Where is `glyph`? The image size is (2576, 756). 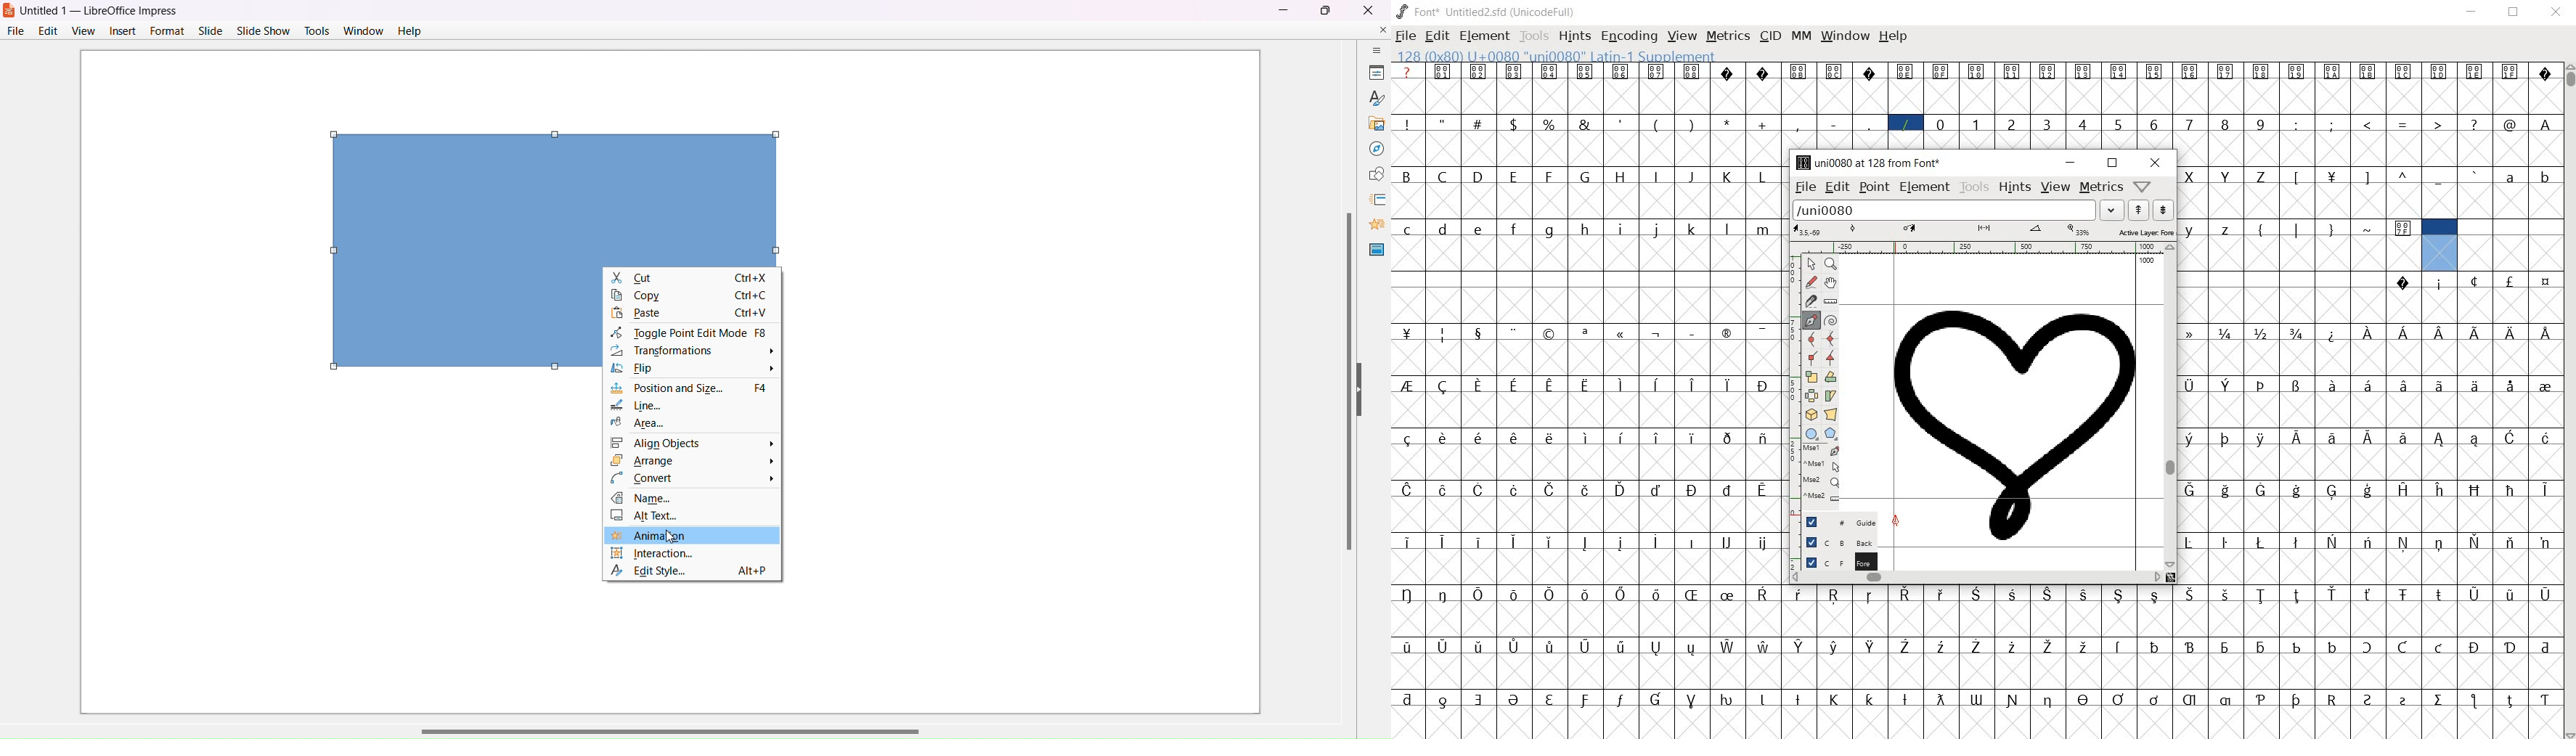
glyph is located at coordinates (2259, 177).